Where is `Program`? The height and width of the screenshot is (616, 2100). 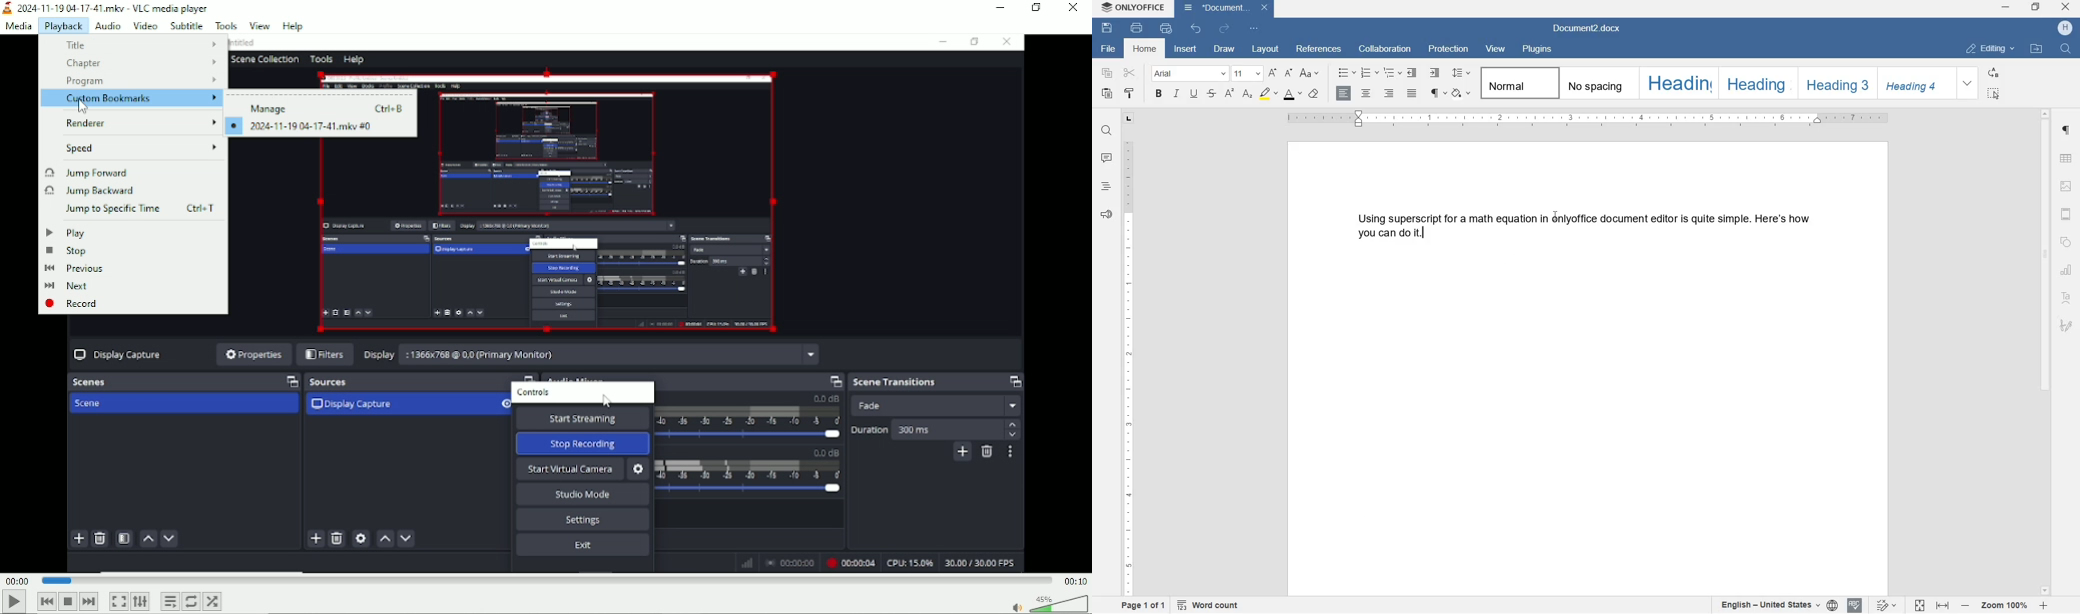
Program is located at coordinates (142, 81).